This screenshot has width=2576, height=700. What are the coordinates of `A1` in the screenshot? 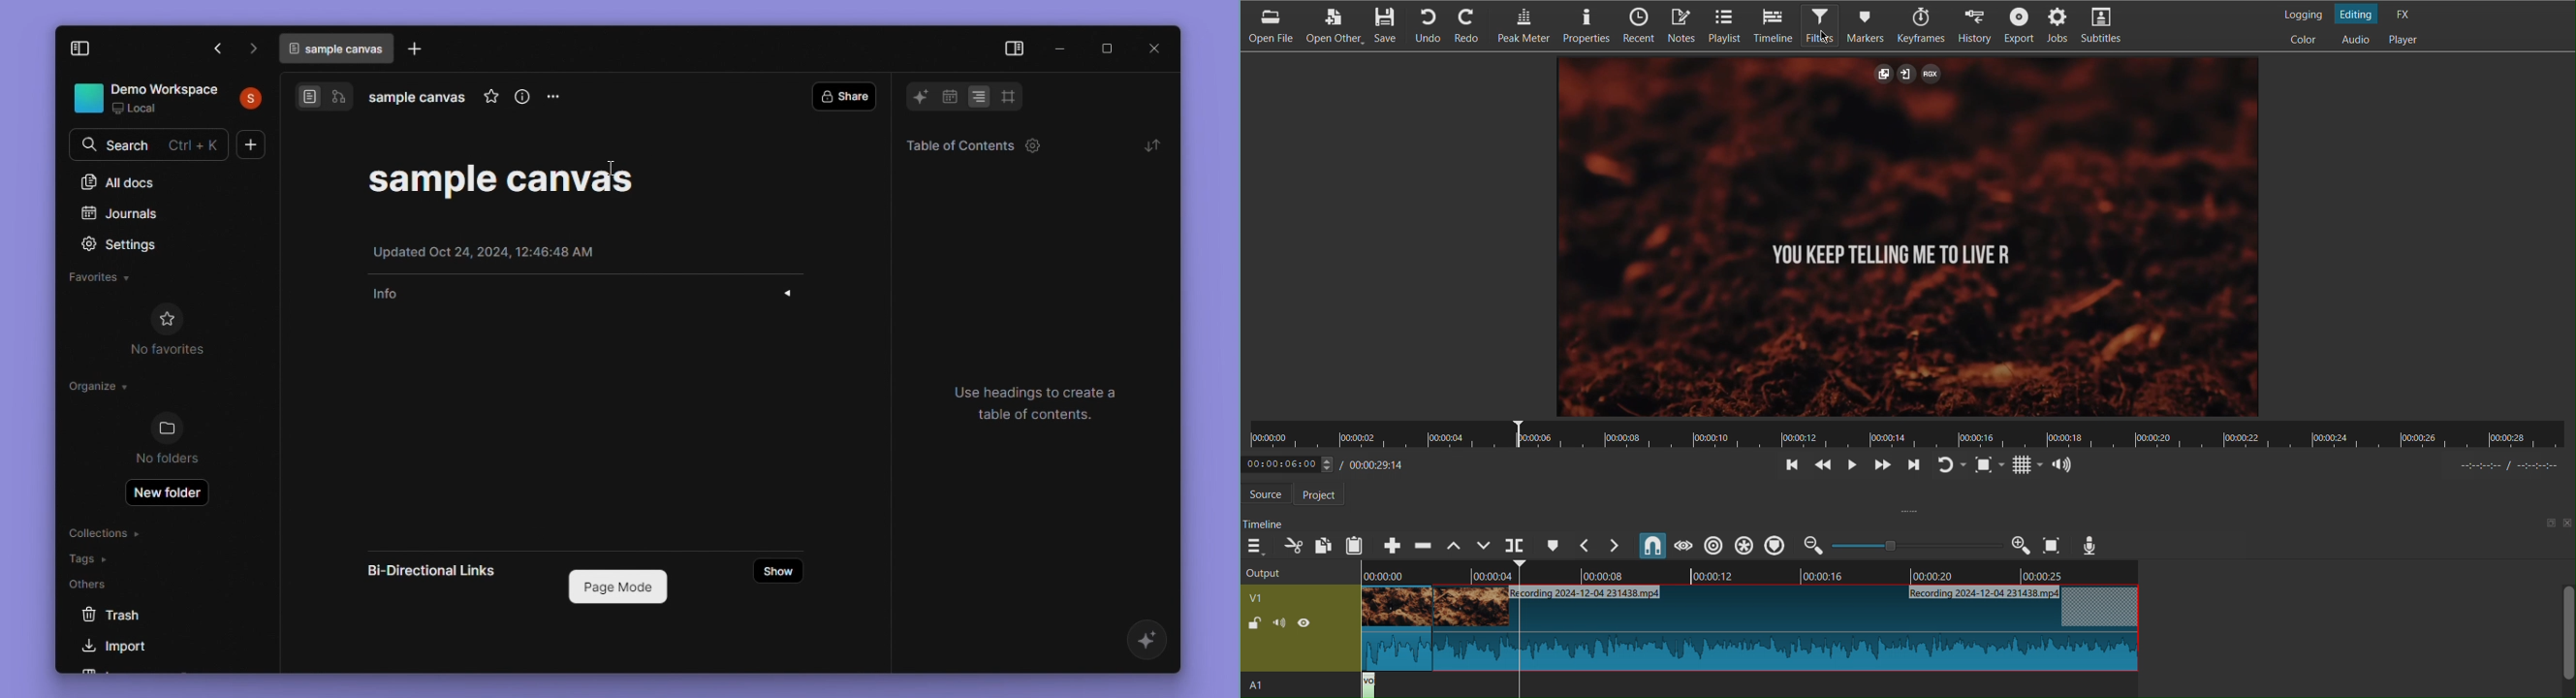 It's located at (1269, 687).